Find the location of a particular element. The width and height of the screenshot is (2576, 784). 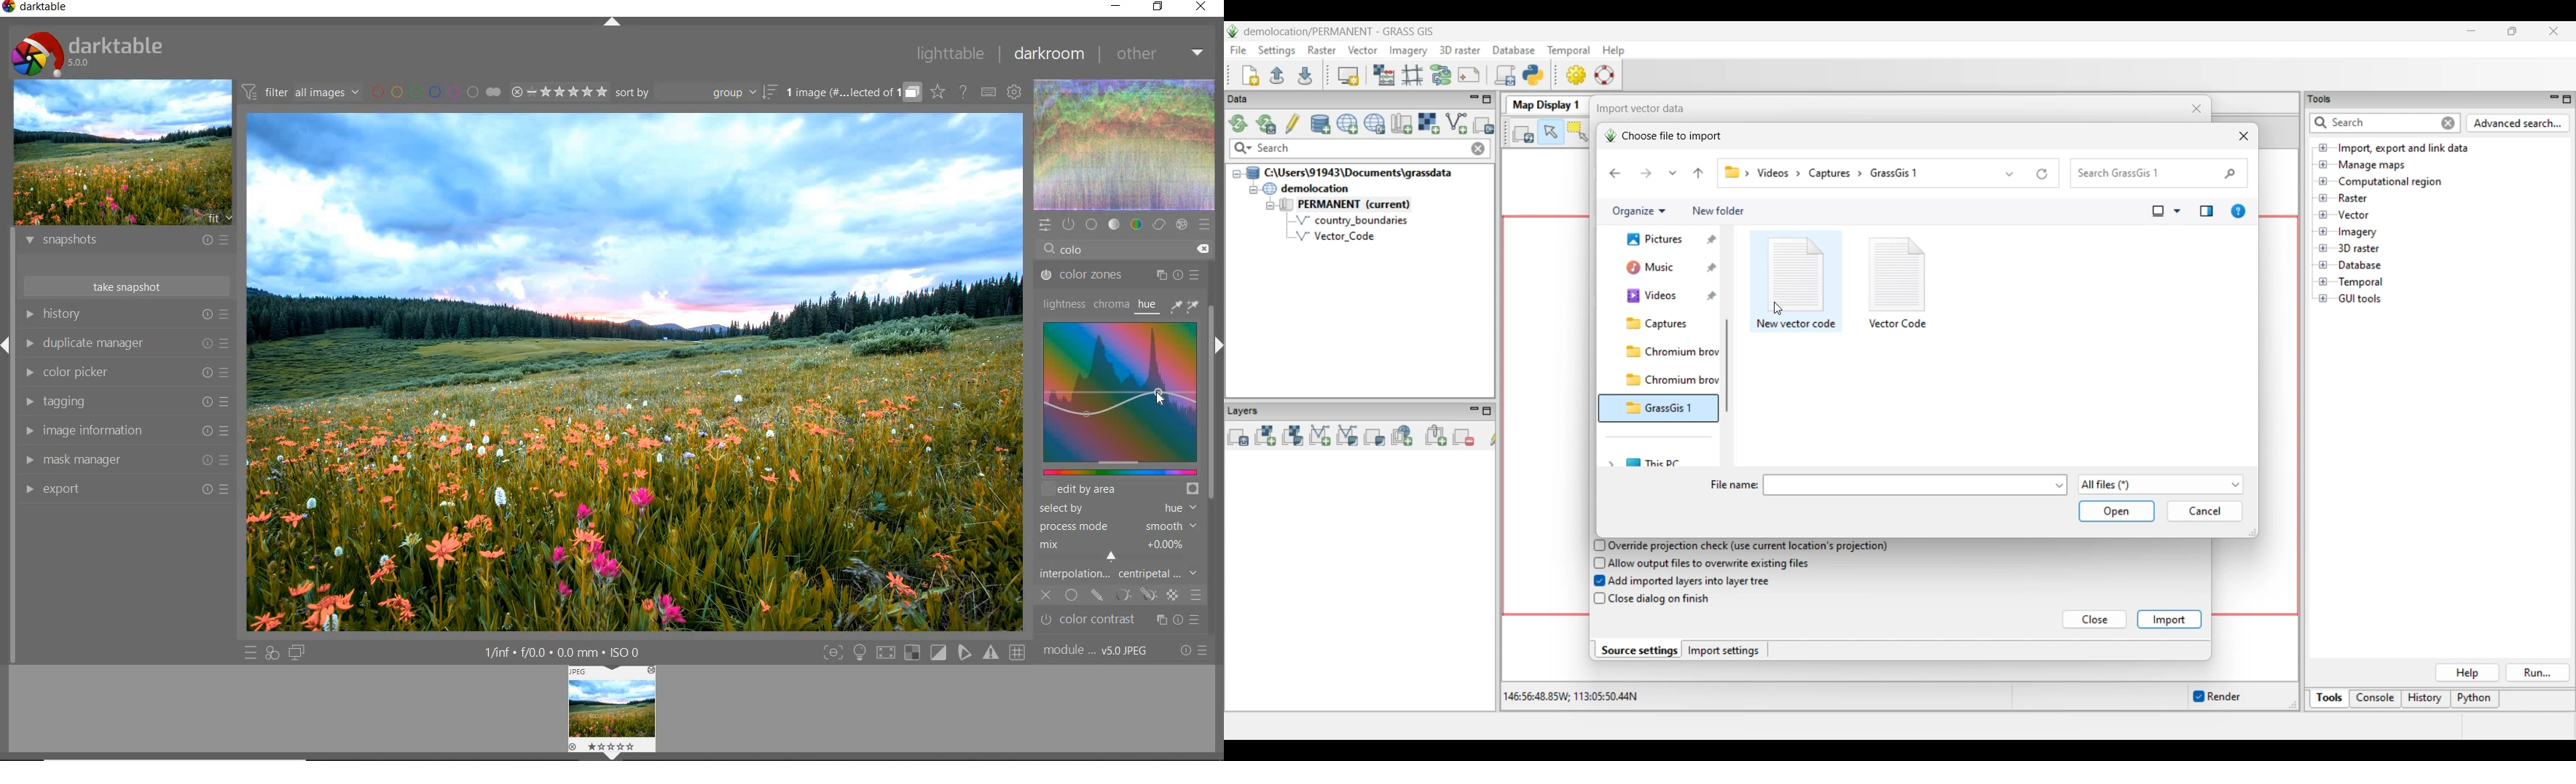

set keyboard shortcuts is located at coordinates (987, 93).